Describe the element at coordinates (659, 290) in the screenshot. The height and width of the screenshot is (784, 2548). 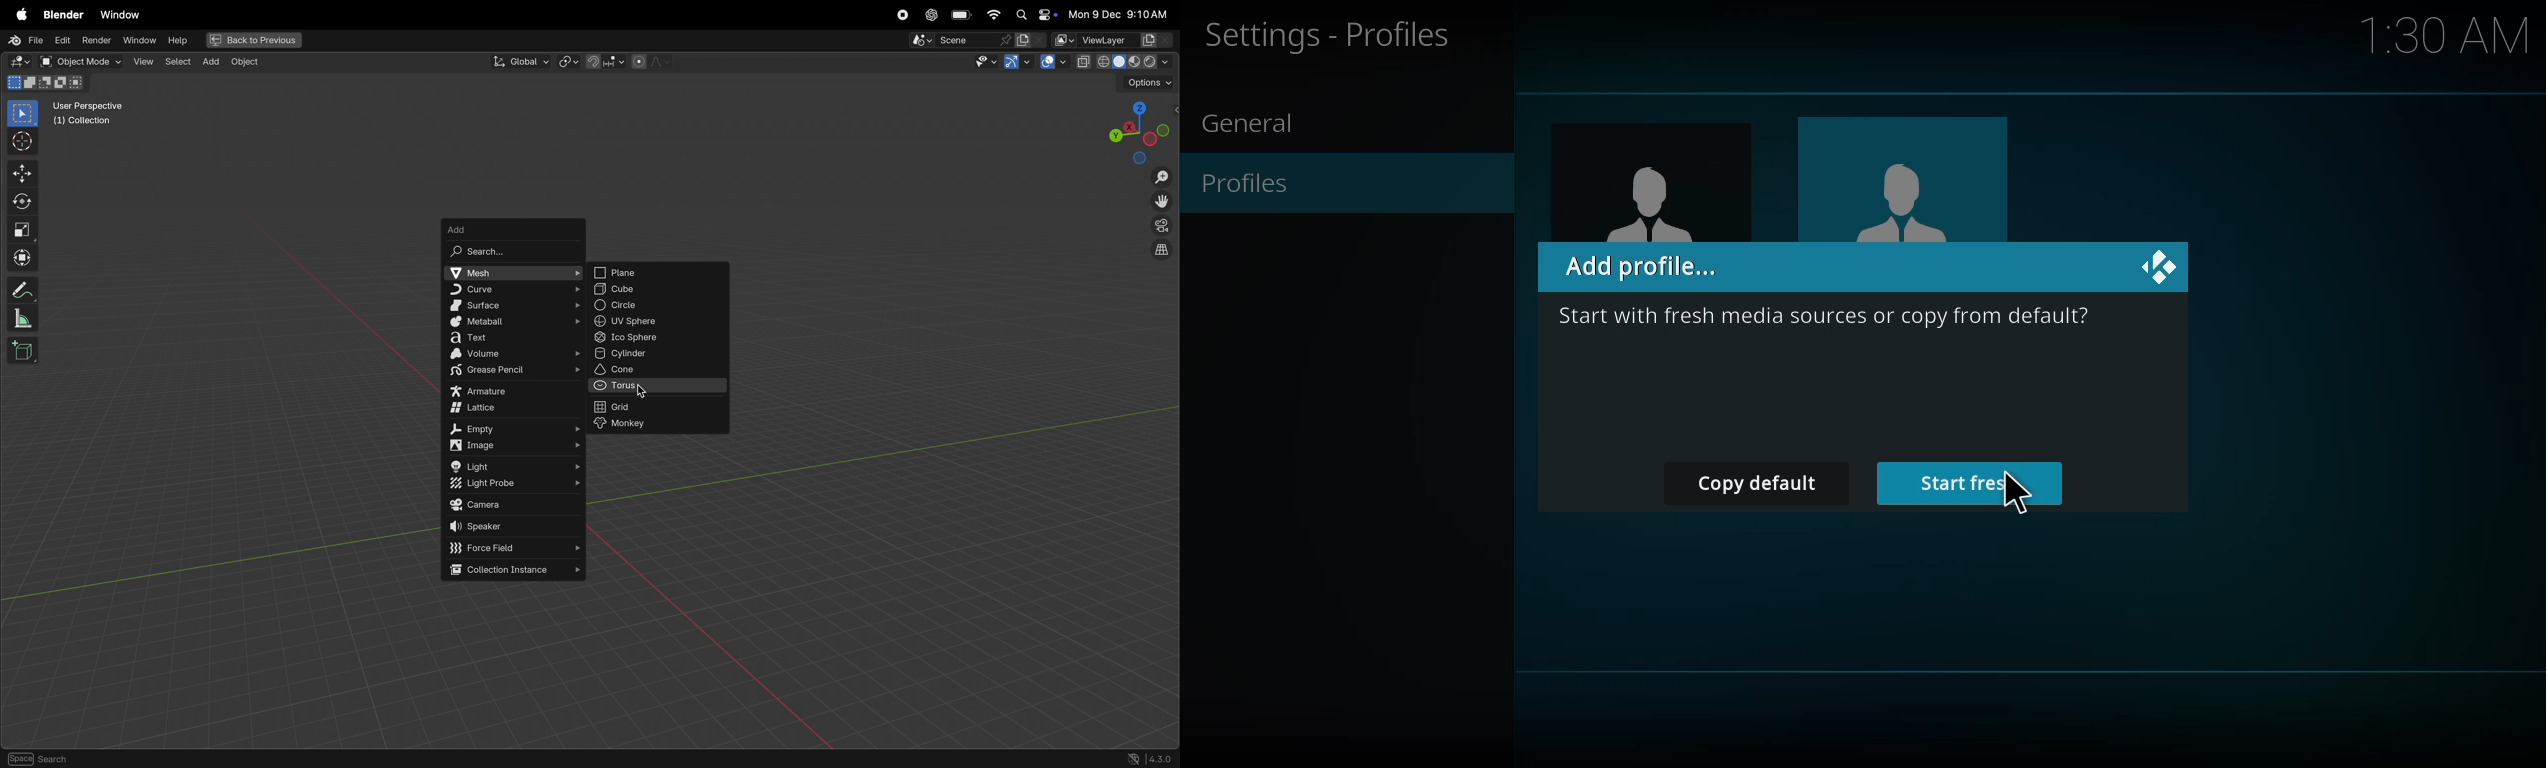
I see `cube` at that location.